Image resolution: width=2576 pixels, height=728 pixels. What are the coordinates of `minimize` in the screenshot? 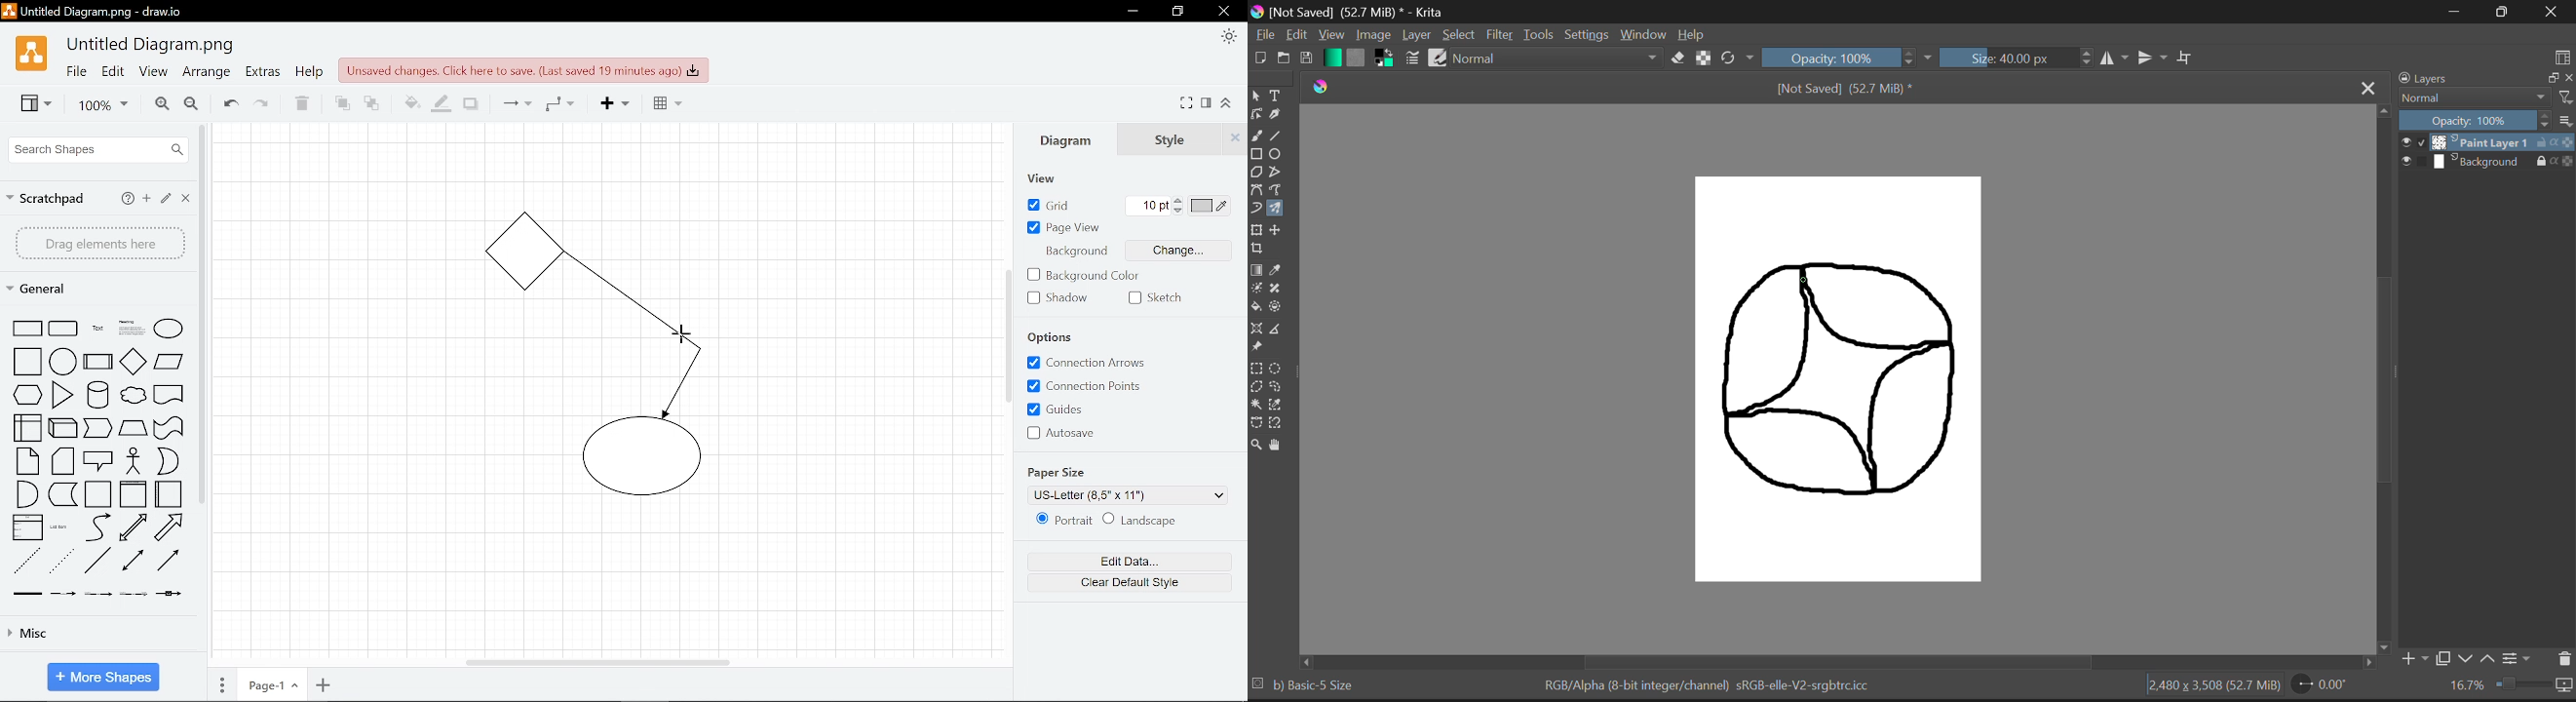 It's located at (1180, 12).